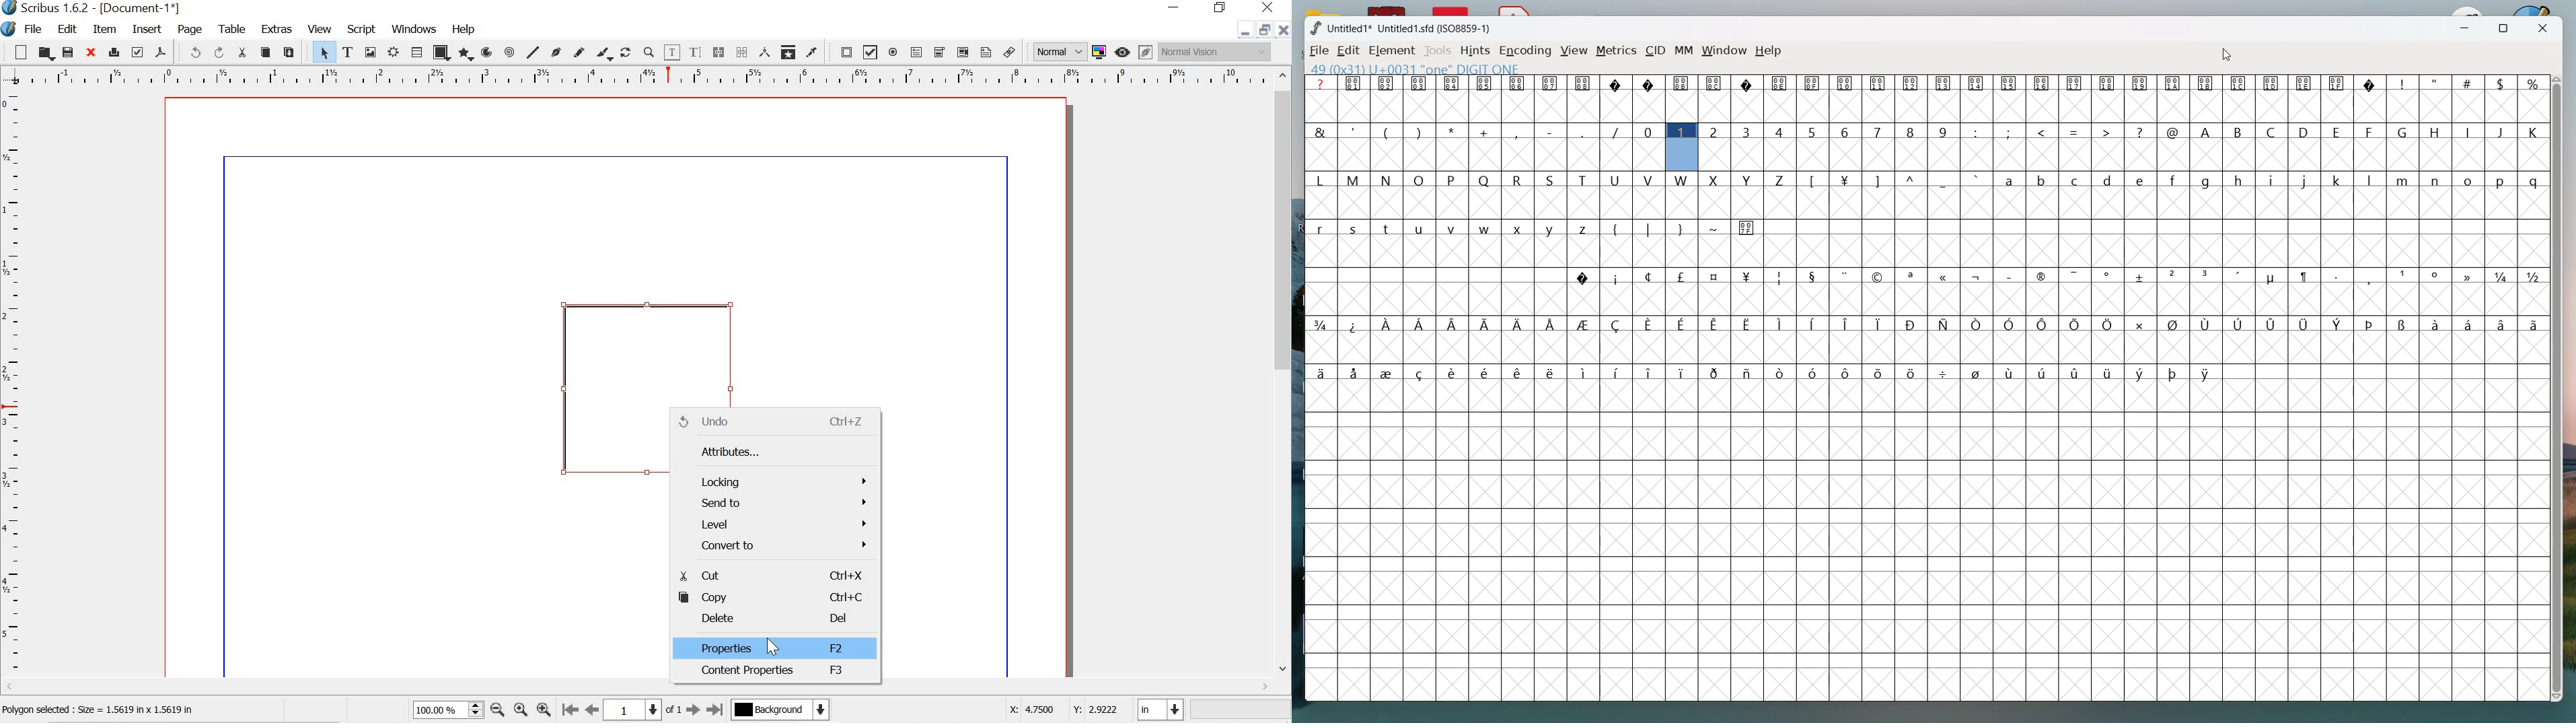 The image size is (2576, 728). What do you see at coordinates (2042, 374) in the screenshot?
I see `symbol` at bounding box center [2042, 374].